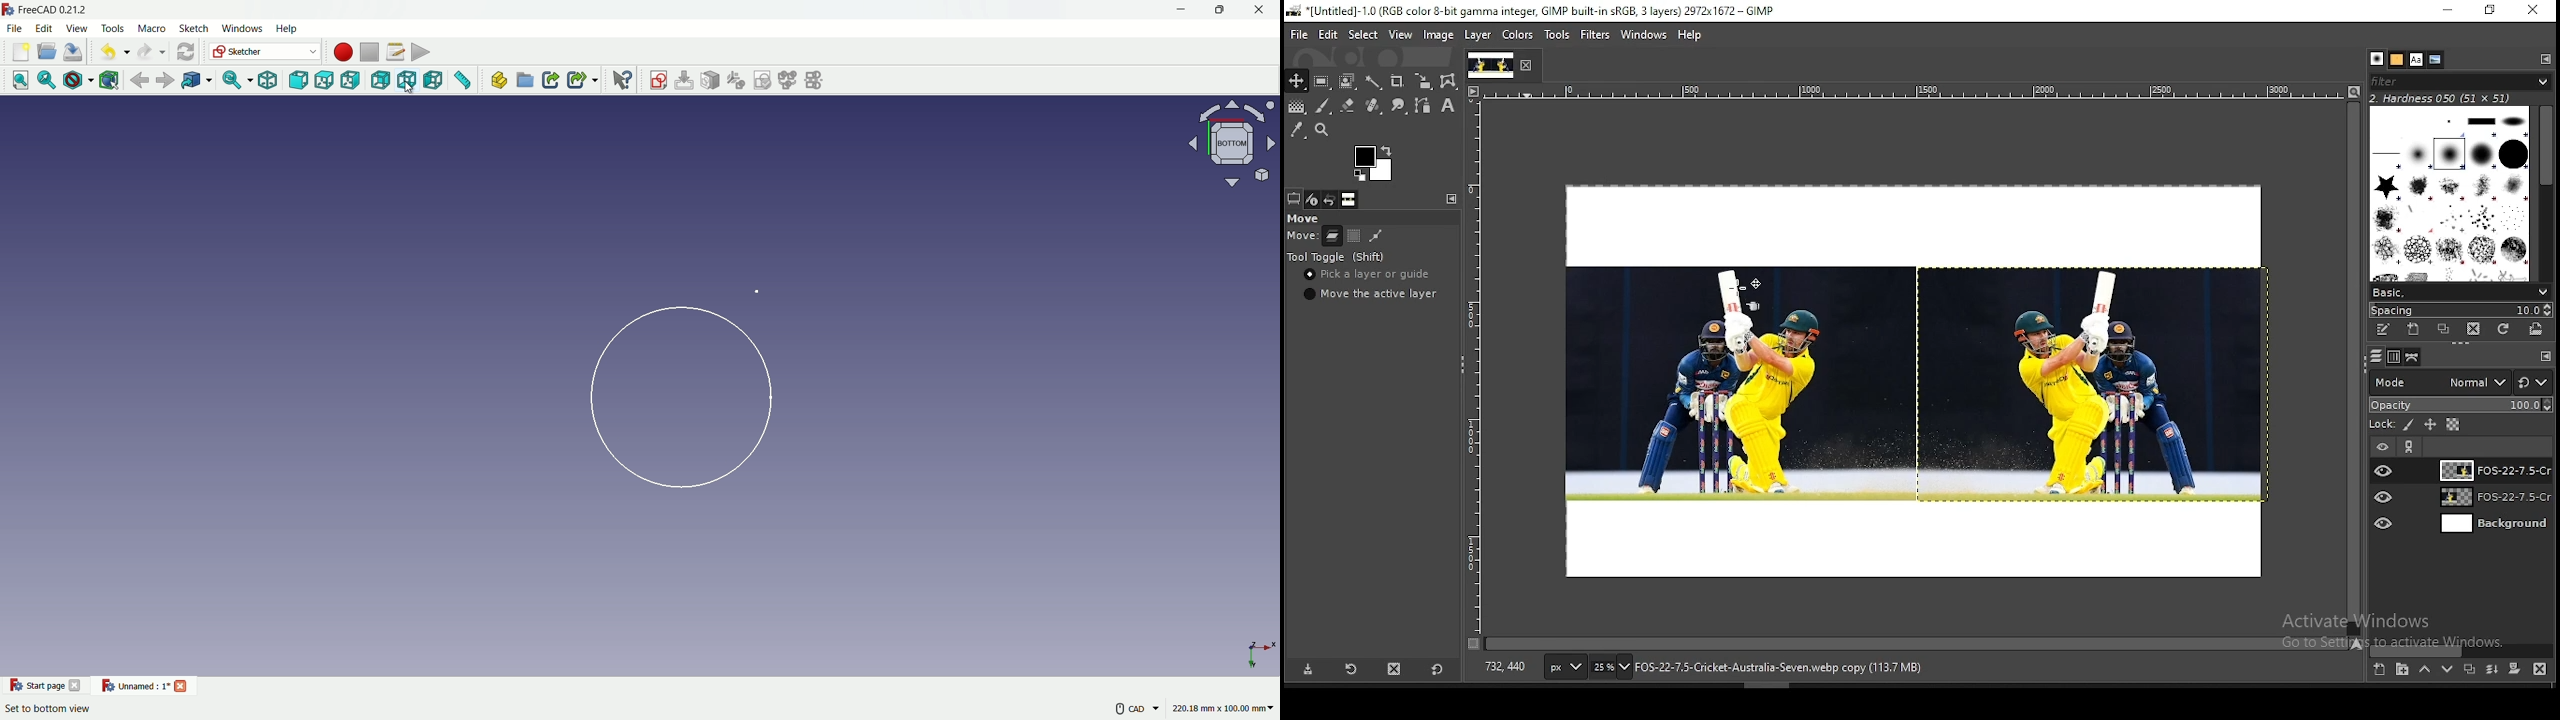 This screenshot has width=2576, height=728. Describe the element at coordinates (623, 81) in the screenshot. I see `help` at that location.